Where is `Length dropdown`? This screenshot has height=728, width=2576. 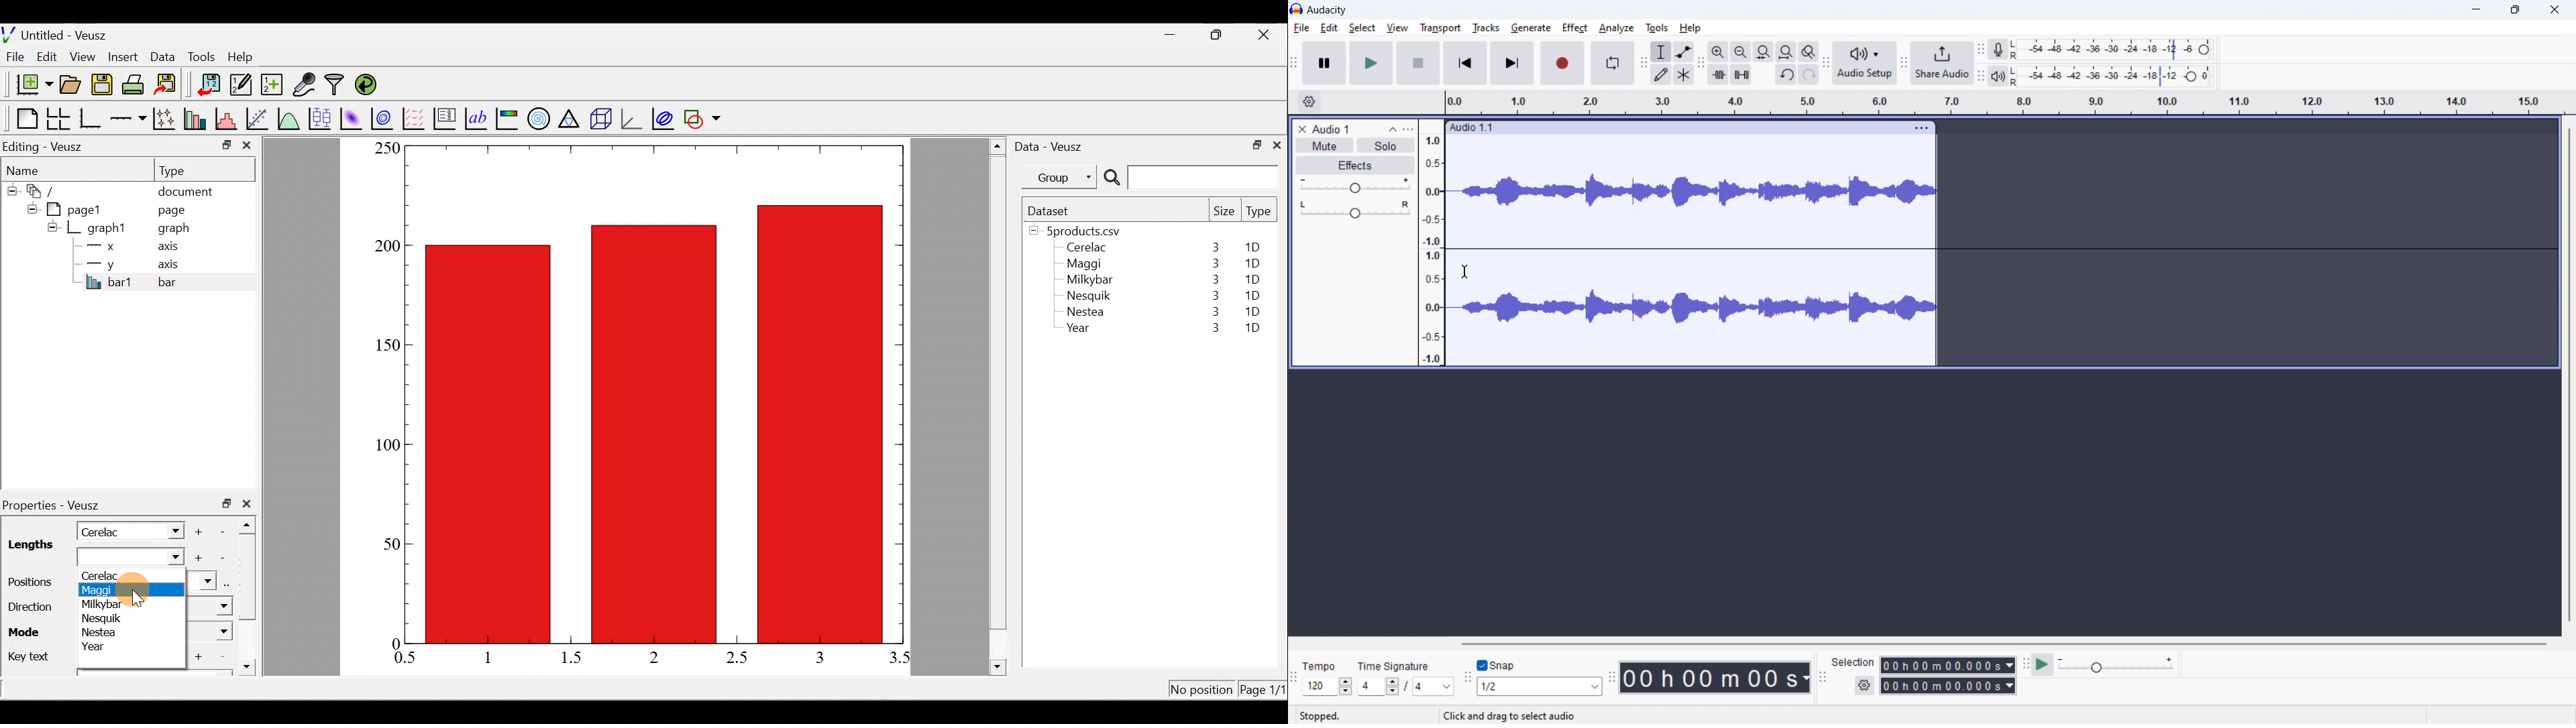
Length dropdown is located at coordinates (169, 530).